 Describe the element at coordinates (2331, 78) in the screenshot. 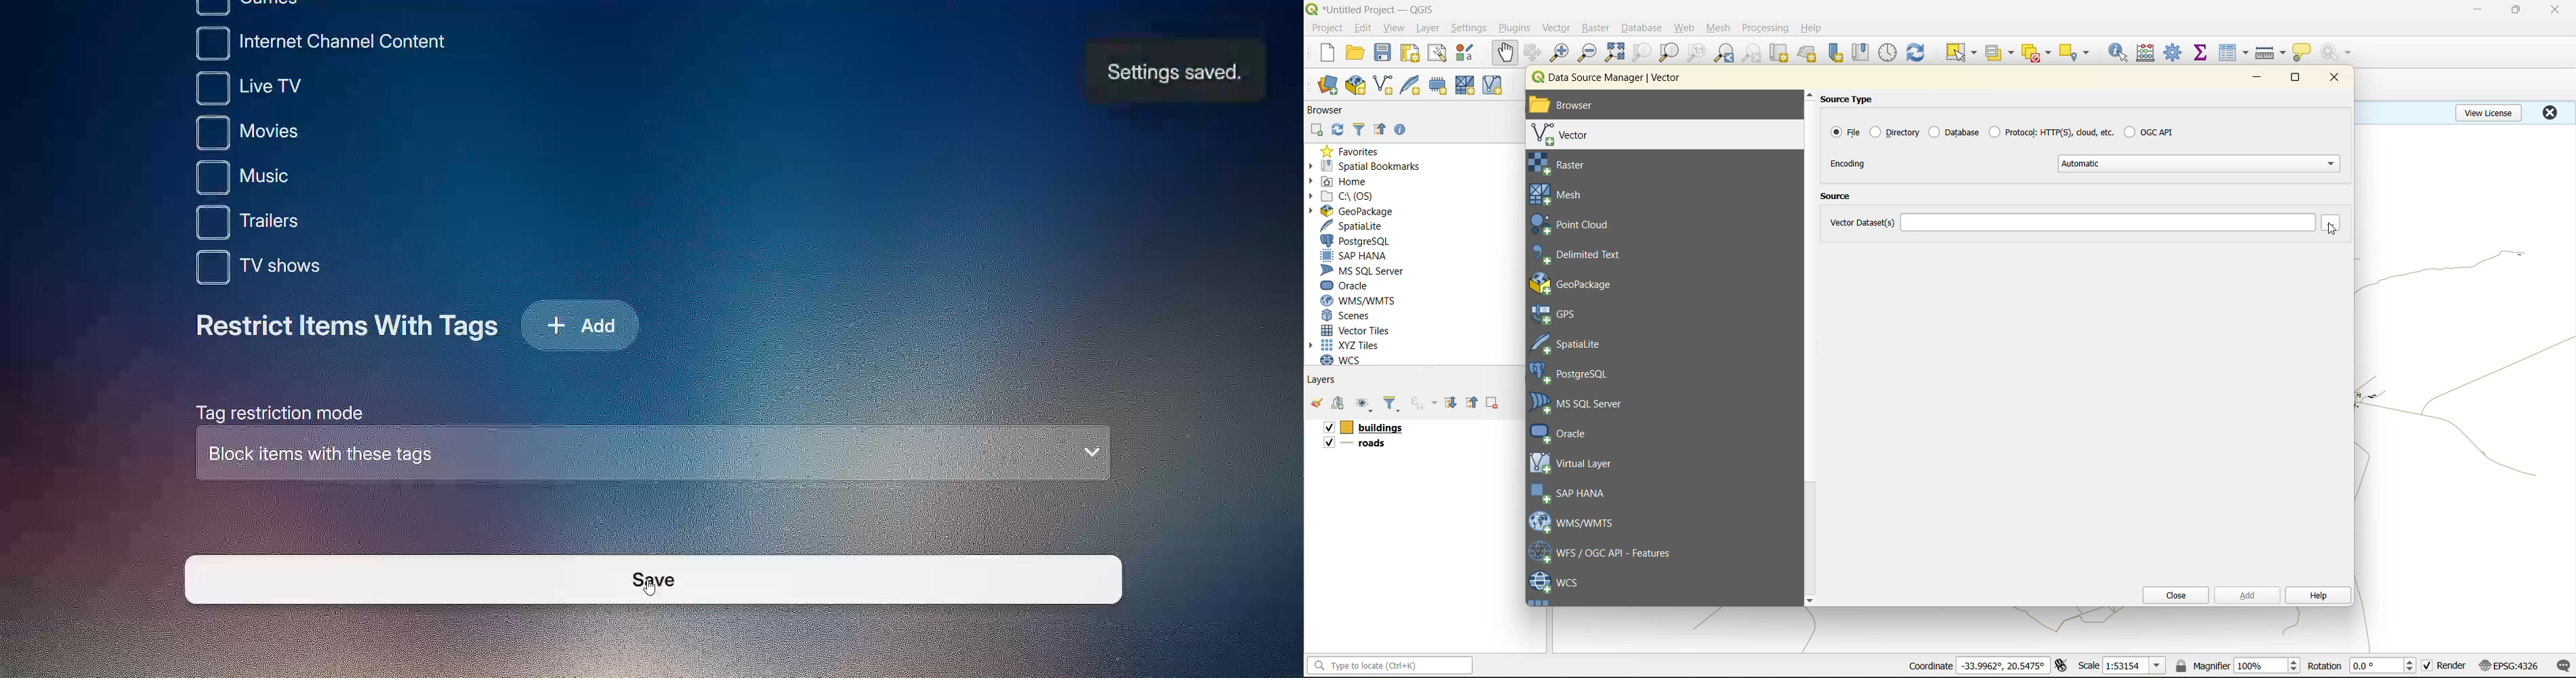

I see `close` at that location.